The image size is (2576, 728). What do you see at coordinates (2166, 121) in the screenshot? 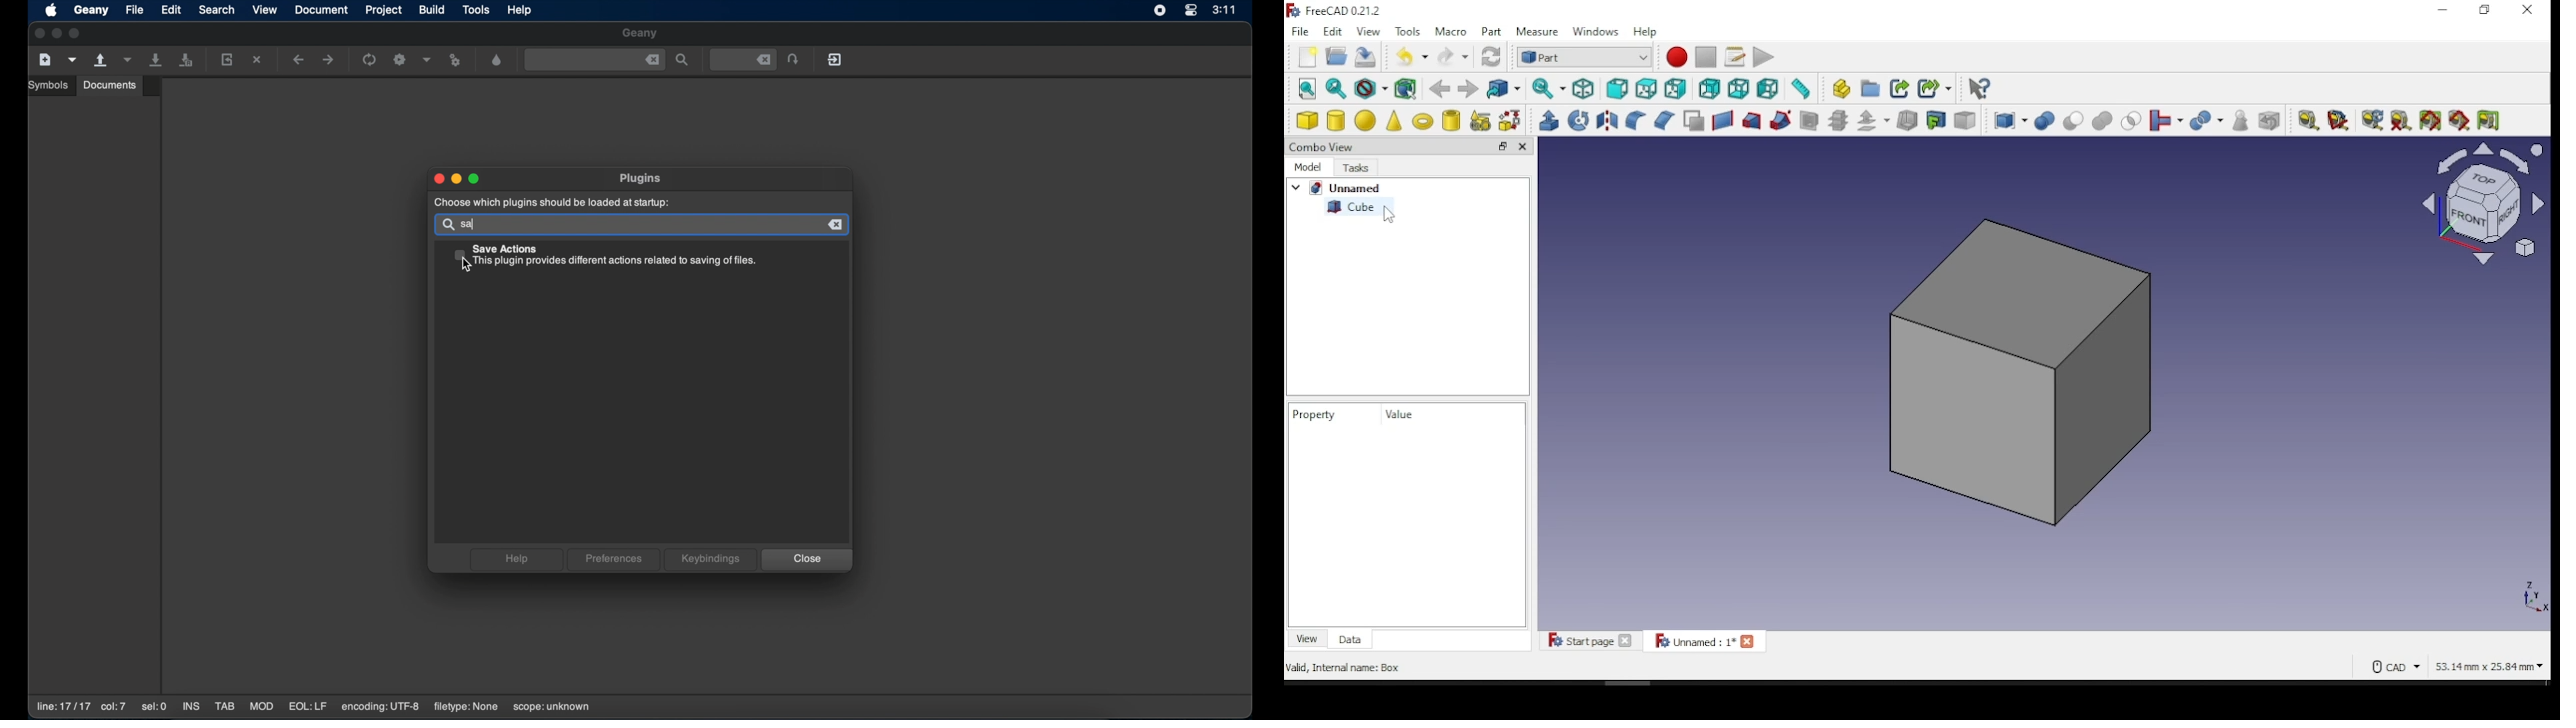
I see `join objects` at bounding box center [2166, 121].